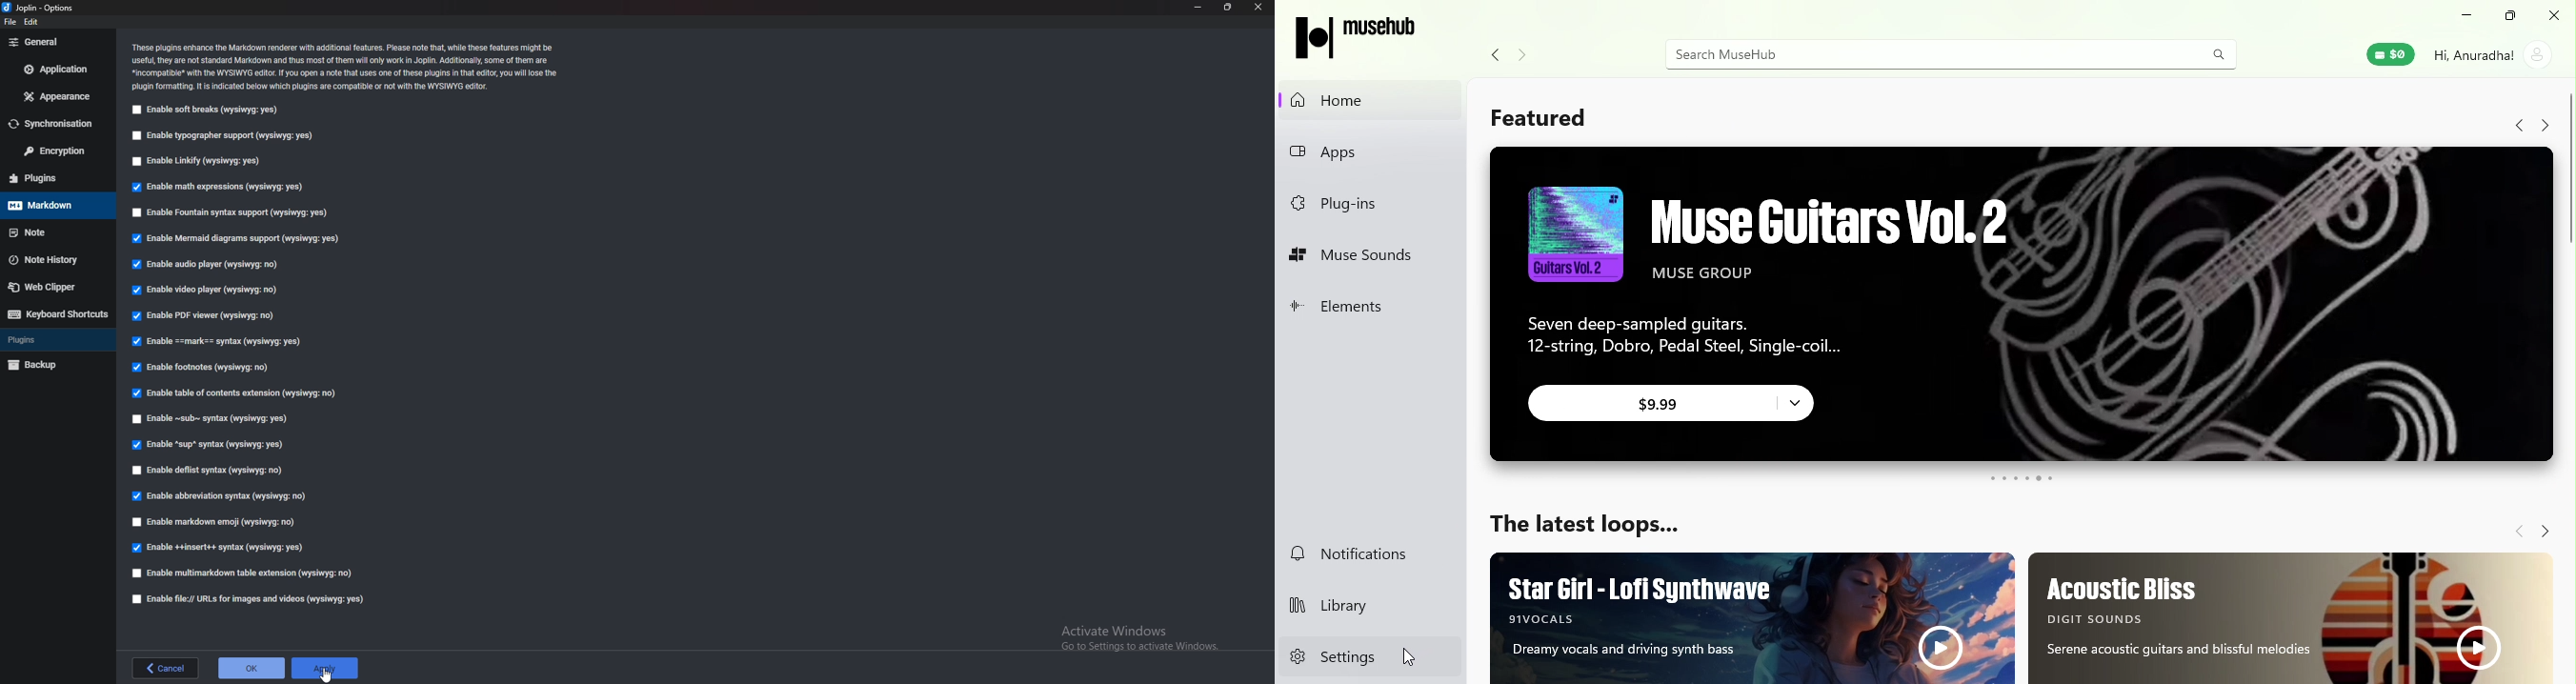 This screenshot has height=700, width=2576. I want to click on Cursor, so click(325, 674).